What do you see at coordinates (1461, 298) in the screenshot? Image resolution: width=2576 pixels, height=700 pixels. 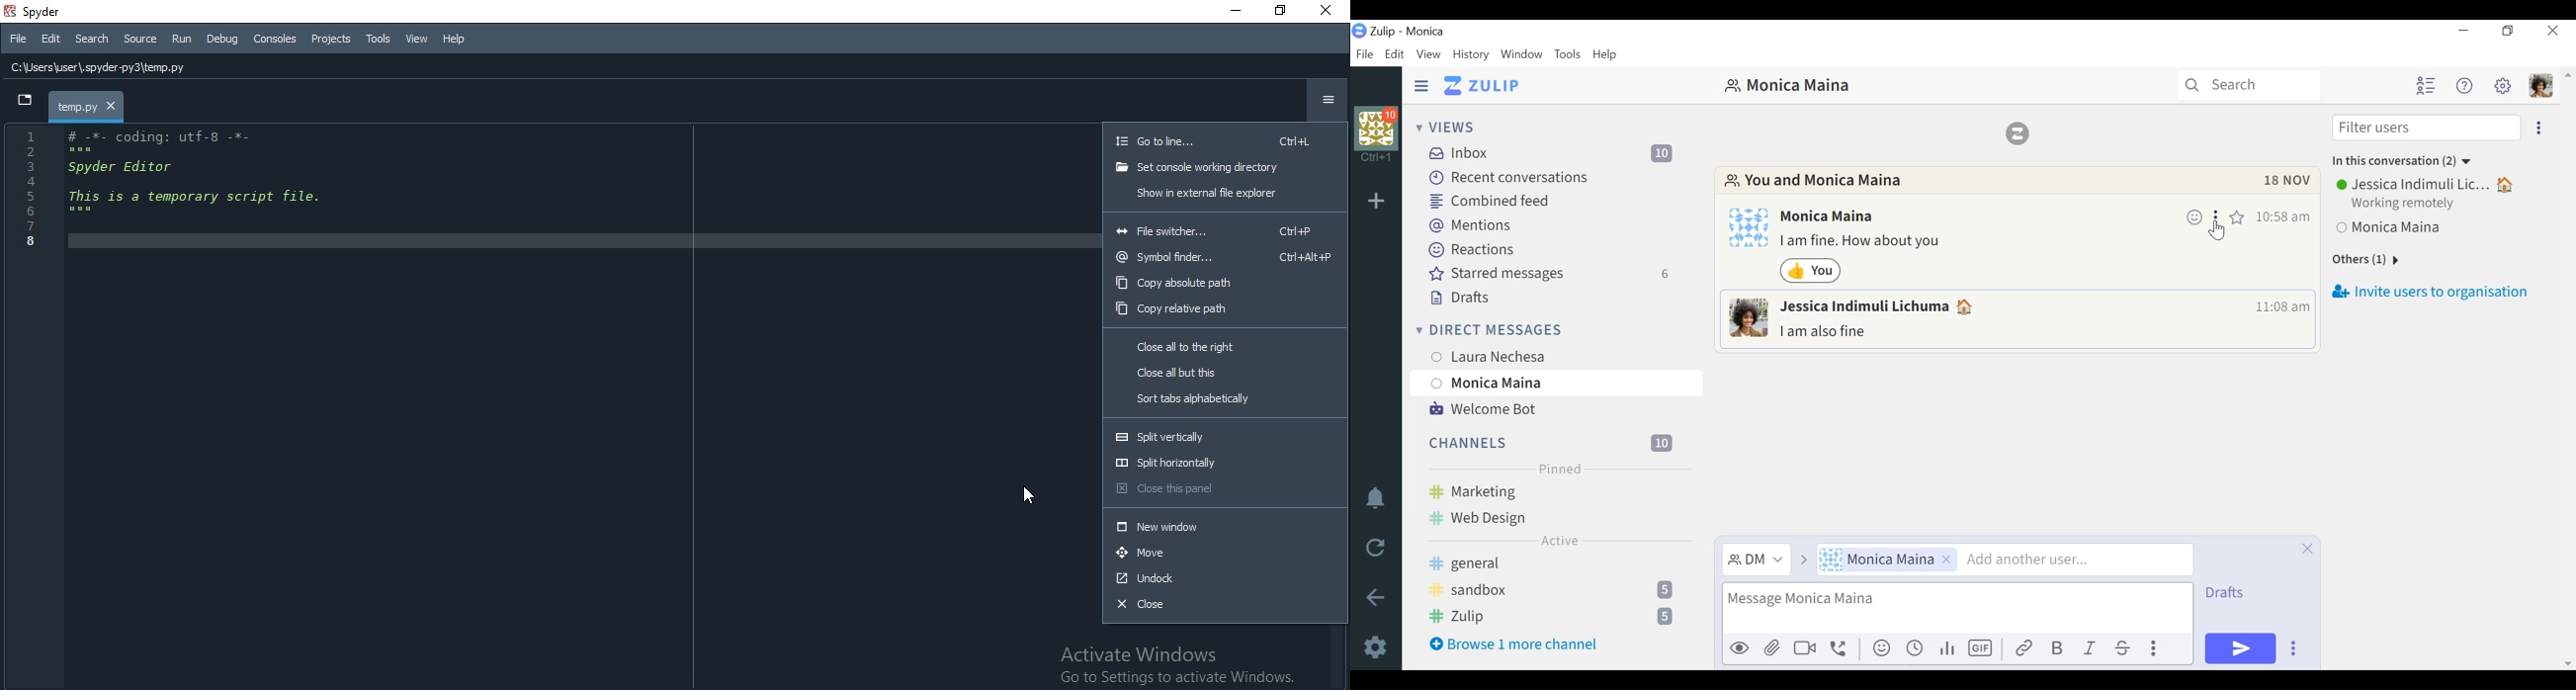 I see `Drafts` at bounding box center [1461, 298].